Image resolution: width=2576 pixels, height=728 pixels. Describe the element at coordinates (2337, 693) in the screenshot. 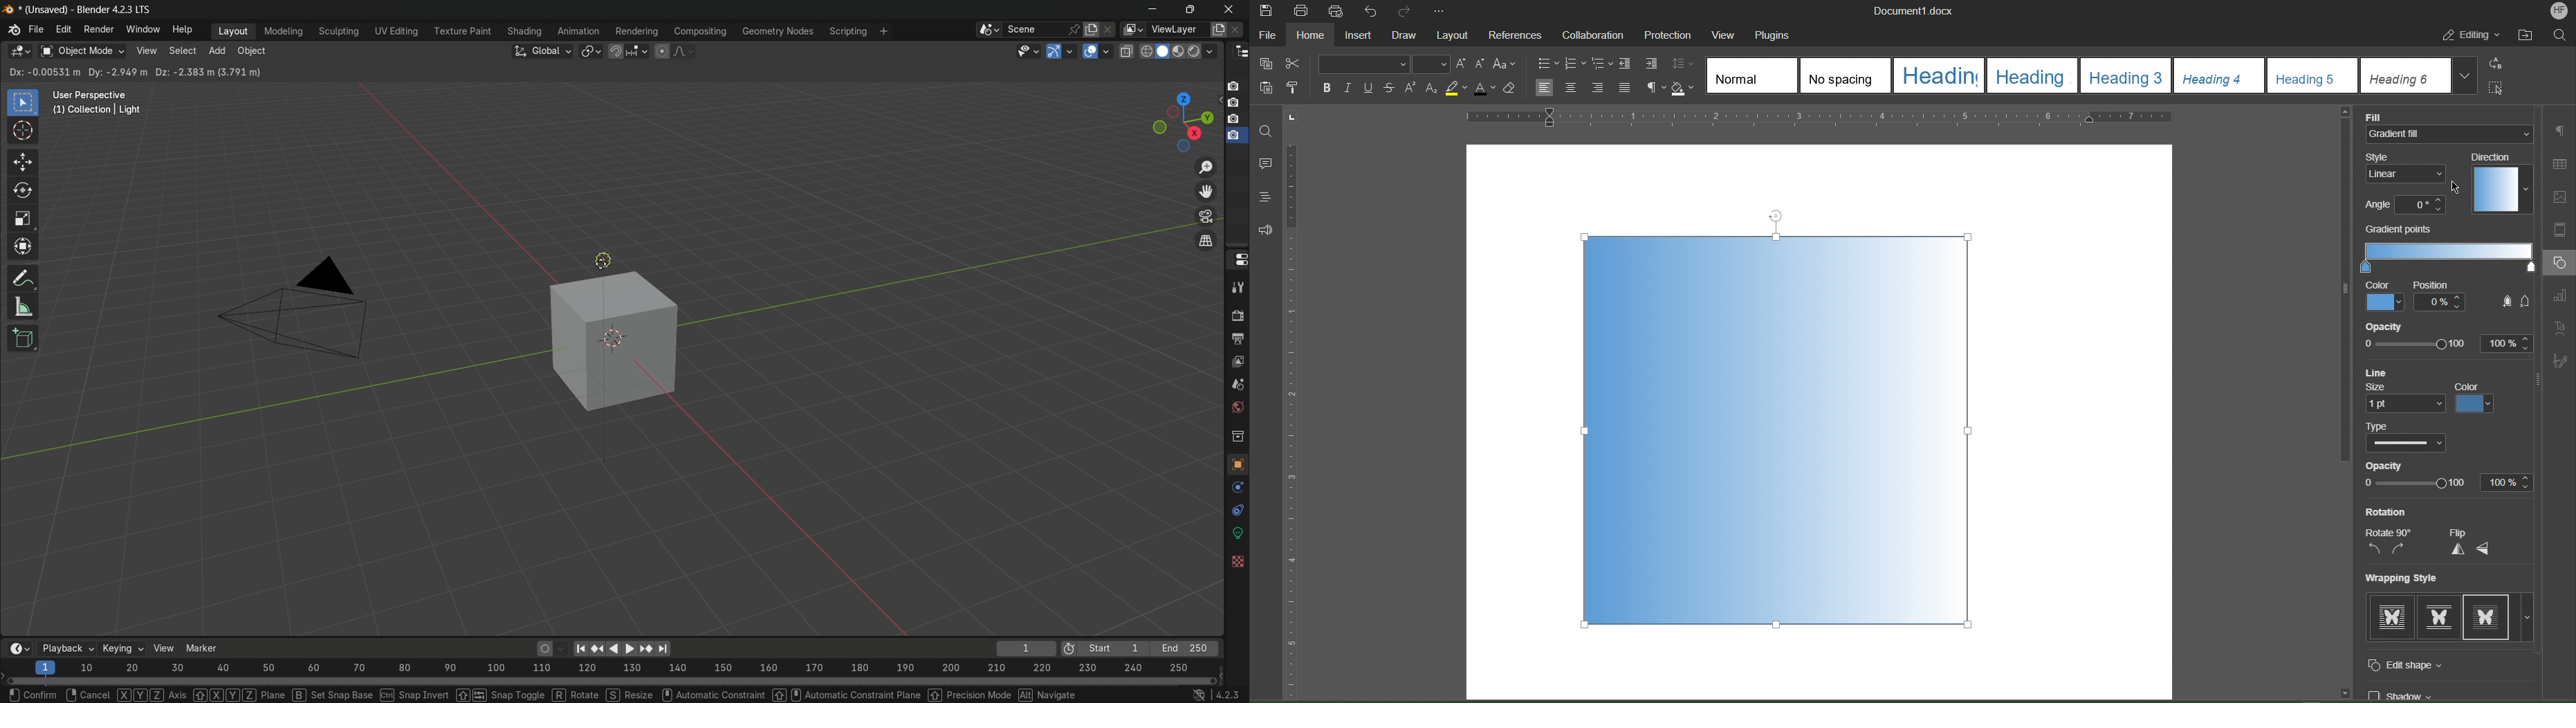

I see `Scroll down` at that location.